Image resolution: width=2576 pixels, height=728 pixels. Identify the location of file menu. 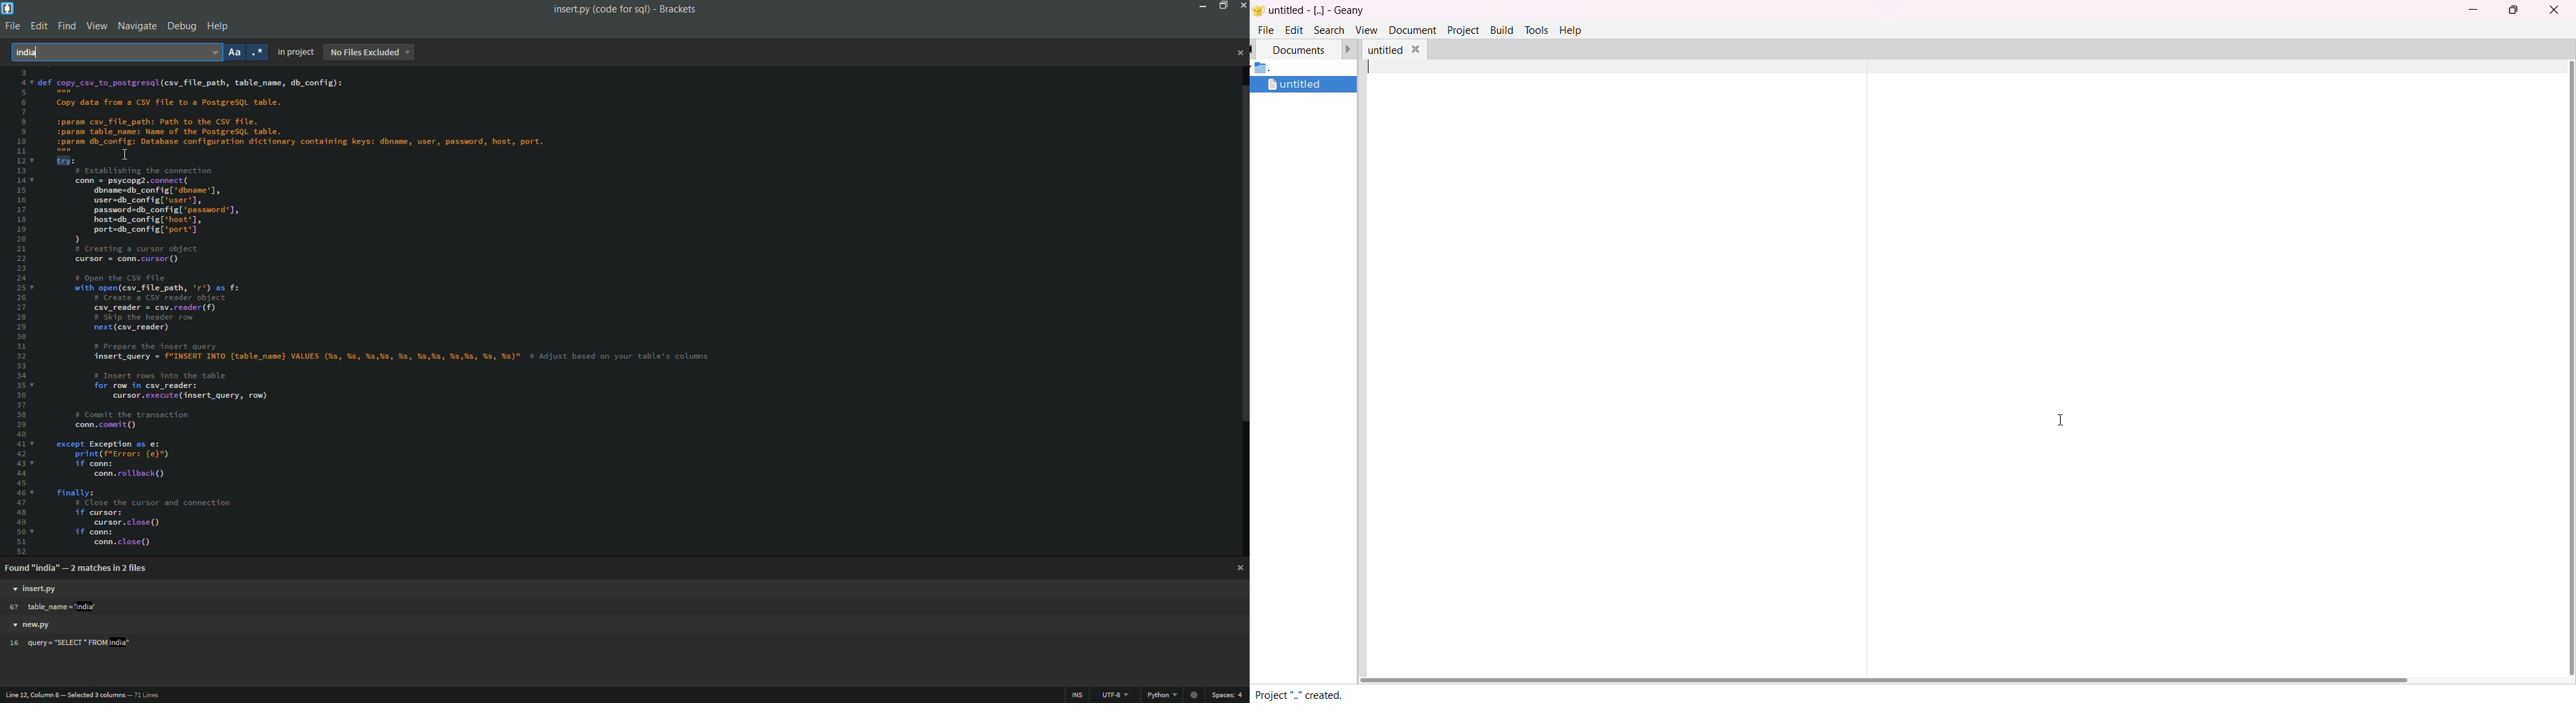
(10, 27).